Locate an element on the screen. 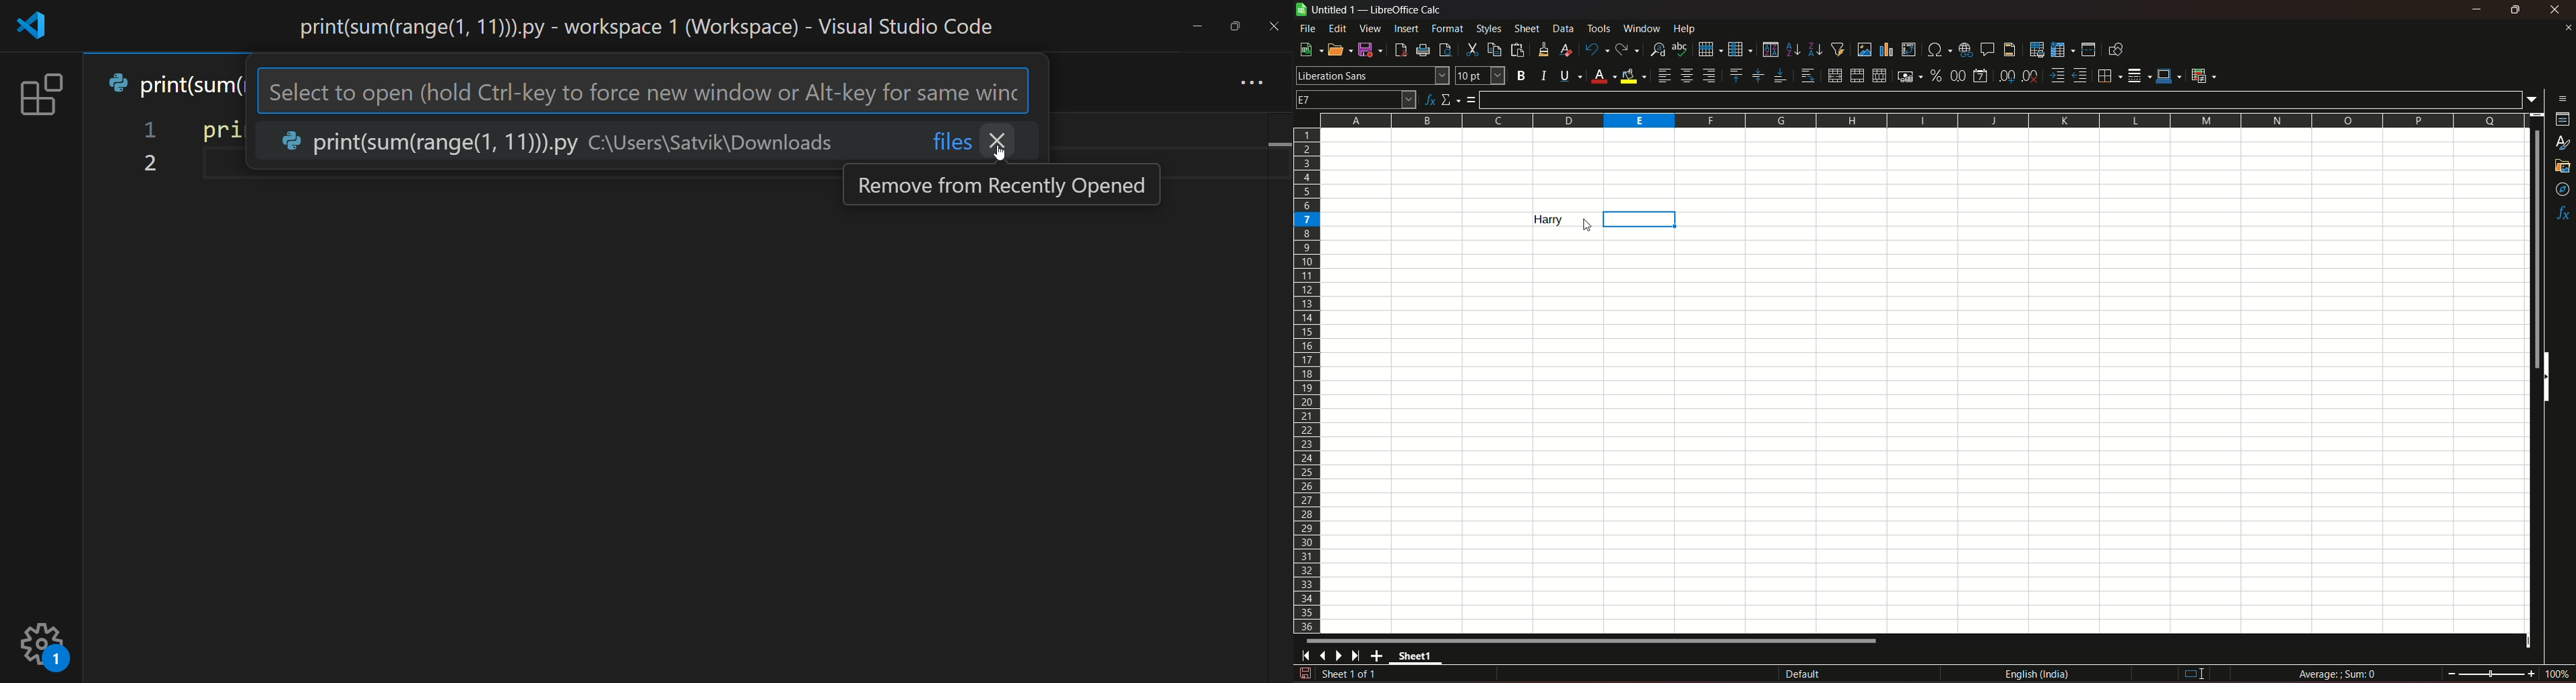 The width and height of the screenshot is (2576, 700). undo is located at coordinates (1595, 49).